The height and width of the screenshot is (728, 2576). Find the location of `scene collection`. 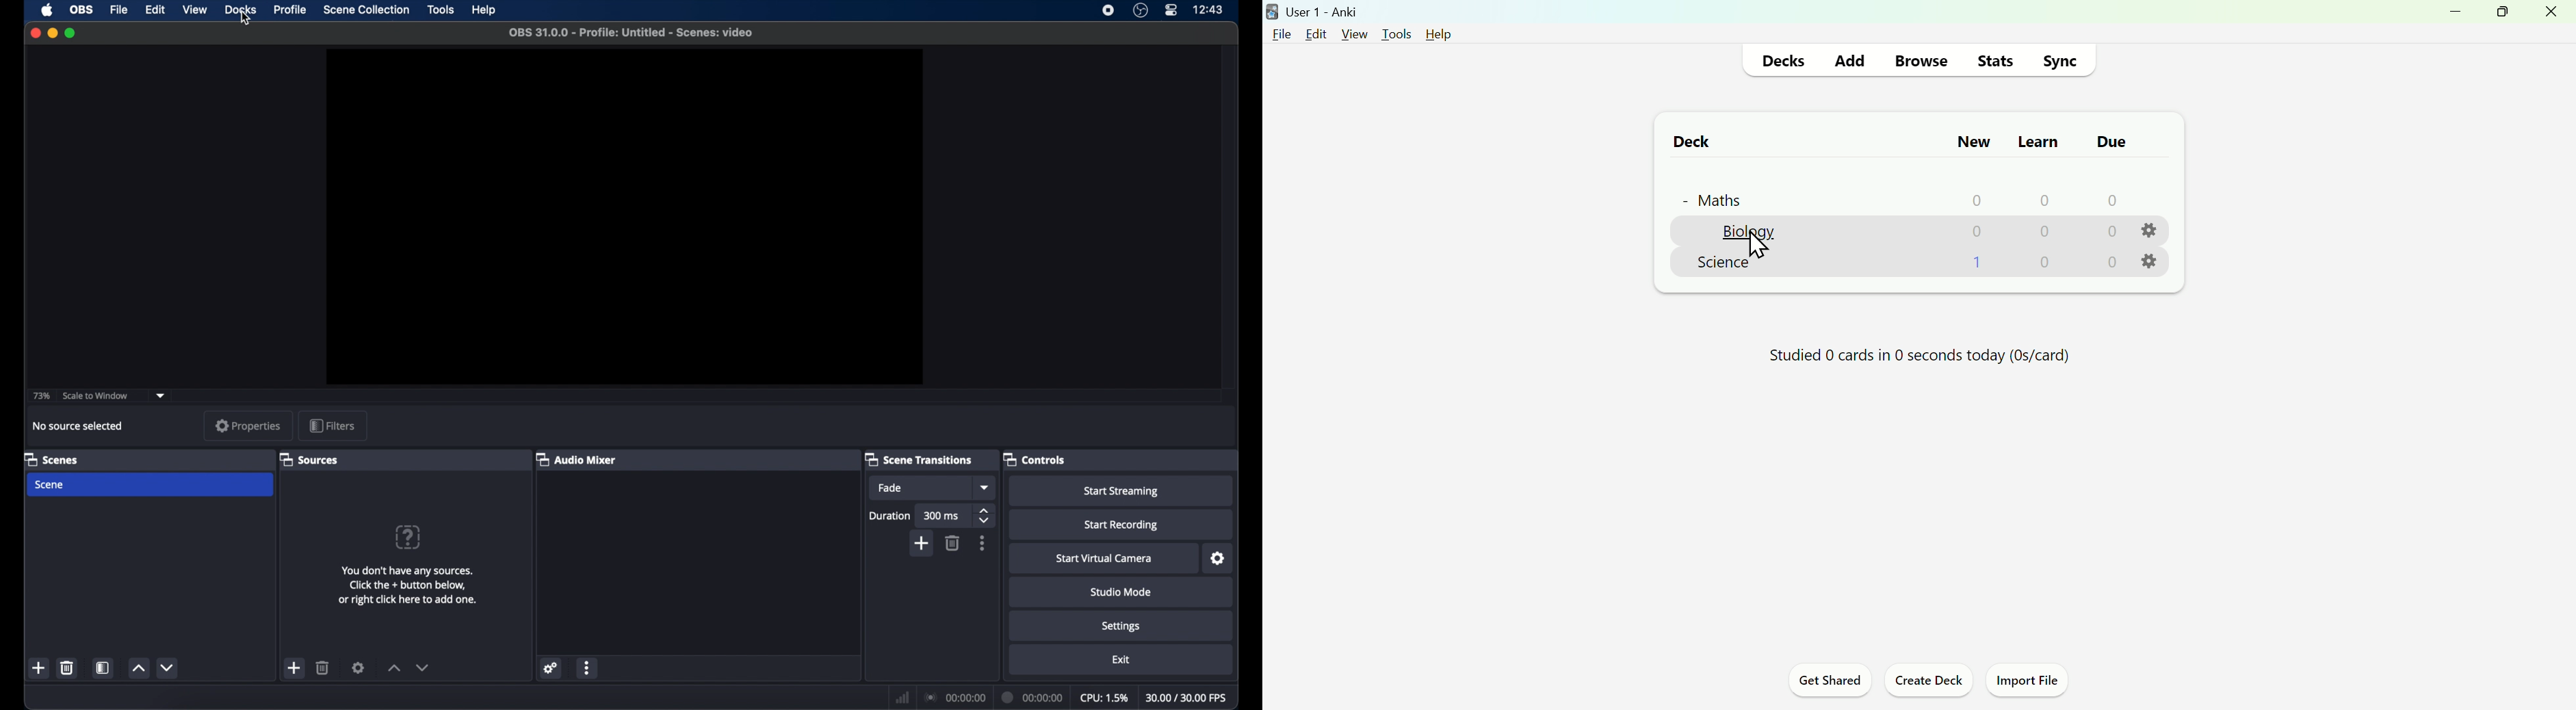

scene collection is located at coordinates (366, 10).